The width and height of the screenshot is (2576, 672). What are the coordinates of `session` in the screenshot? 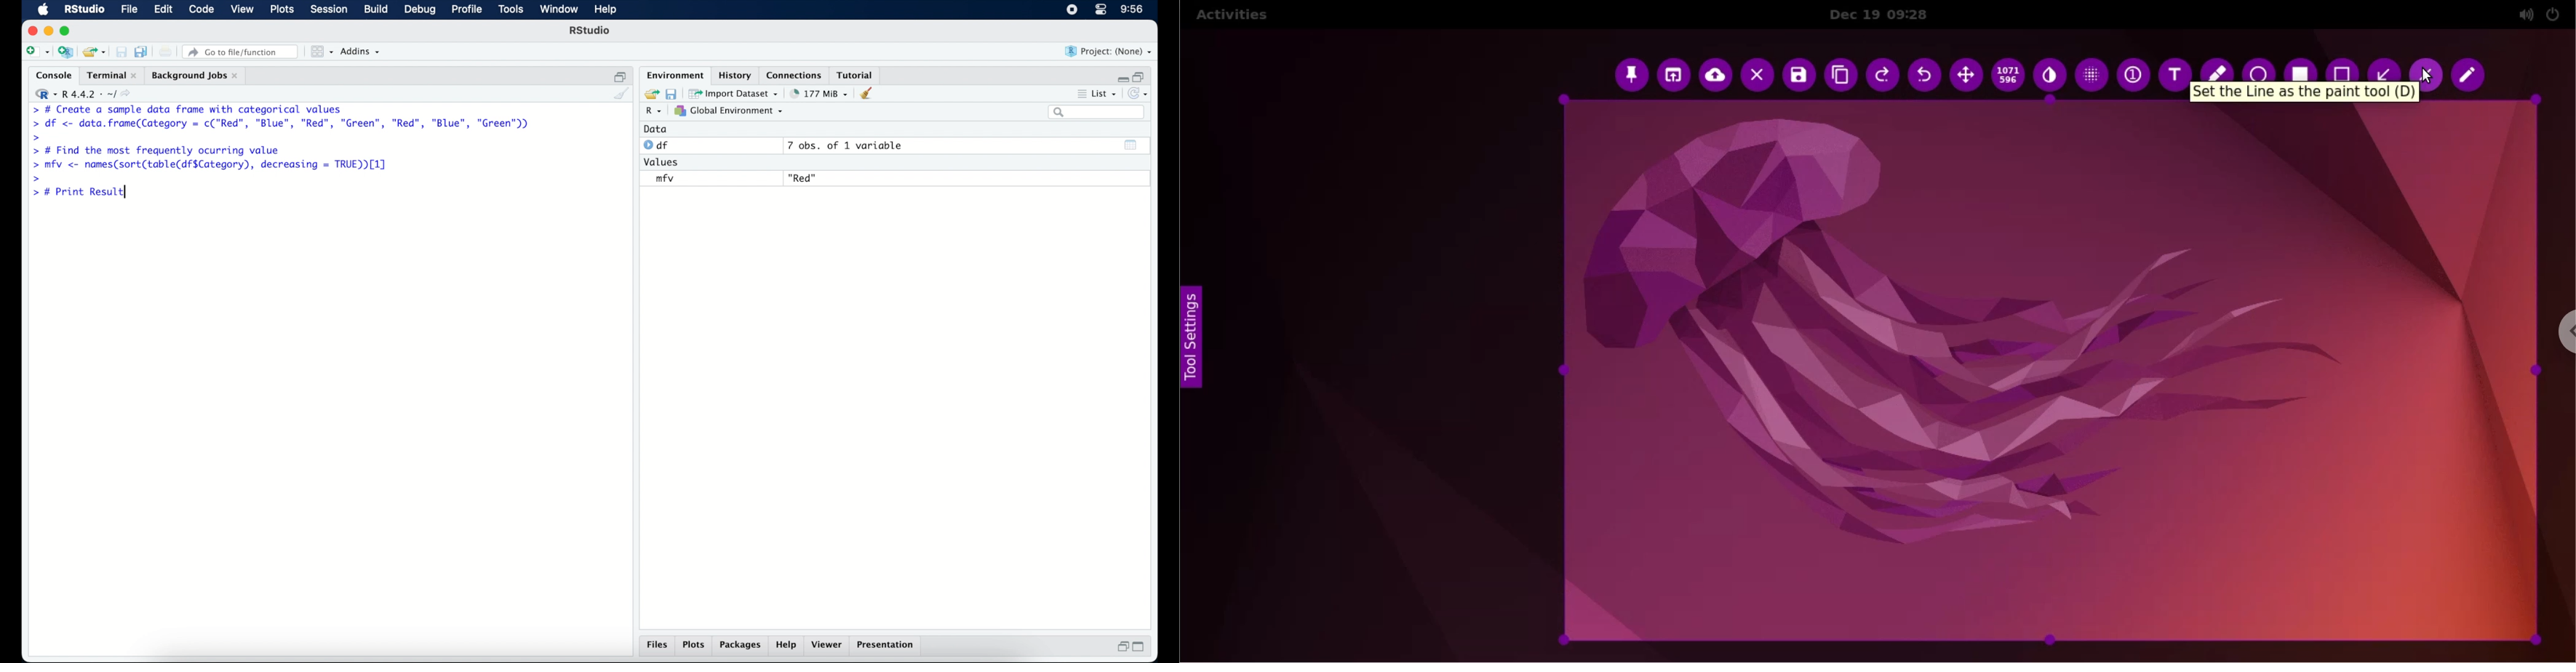 It's located at (329, 10).